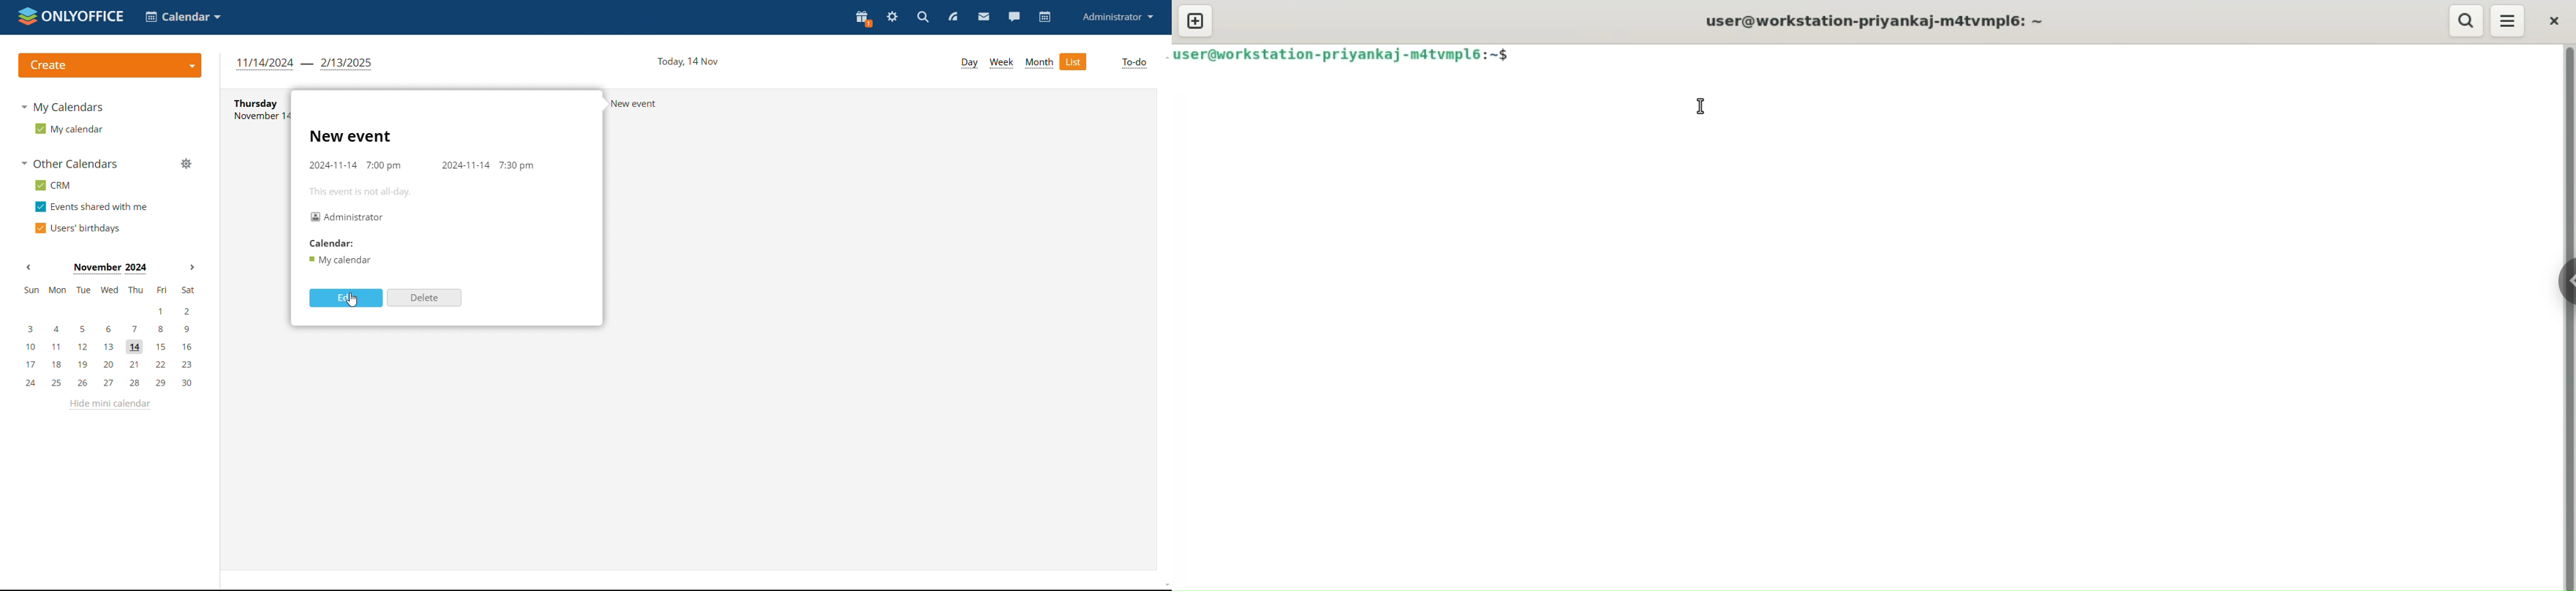 The image size is (2576, 616). Describe the element at coordinates (184, 16) in the screenshot. I see `select application` at that location.